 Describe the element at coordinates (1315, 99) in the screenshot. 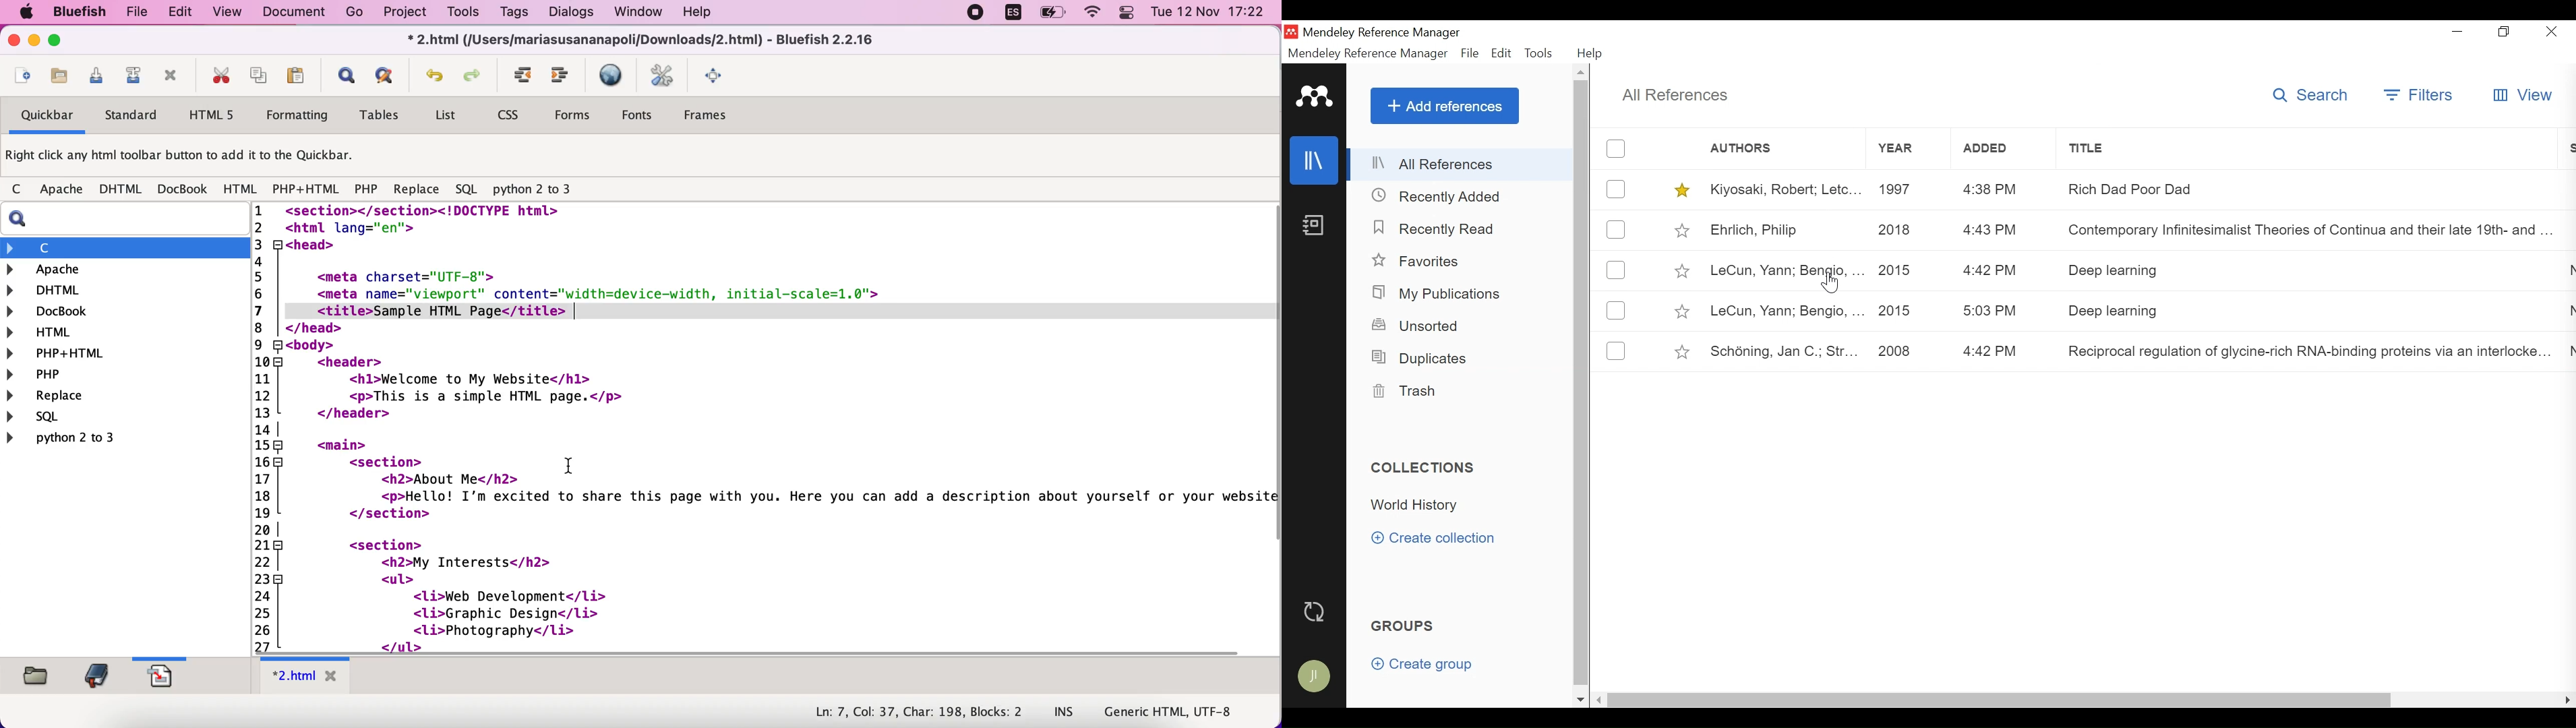

I see `Mendeley Logo` at that location.